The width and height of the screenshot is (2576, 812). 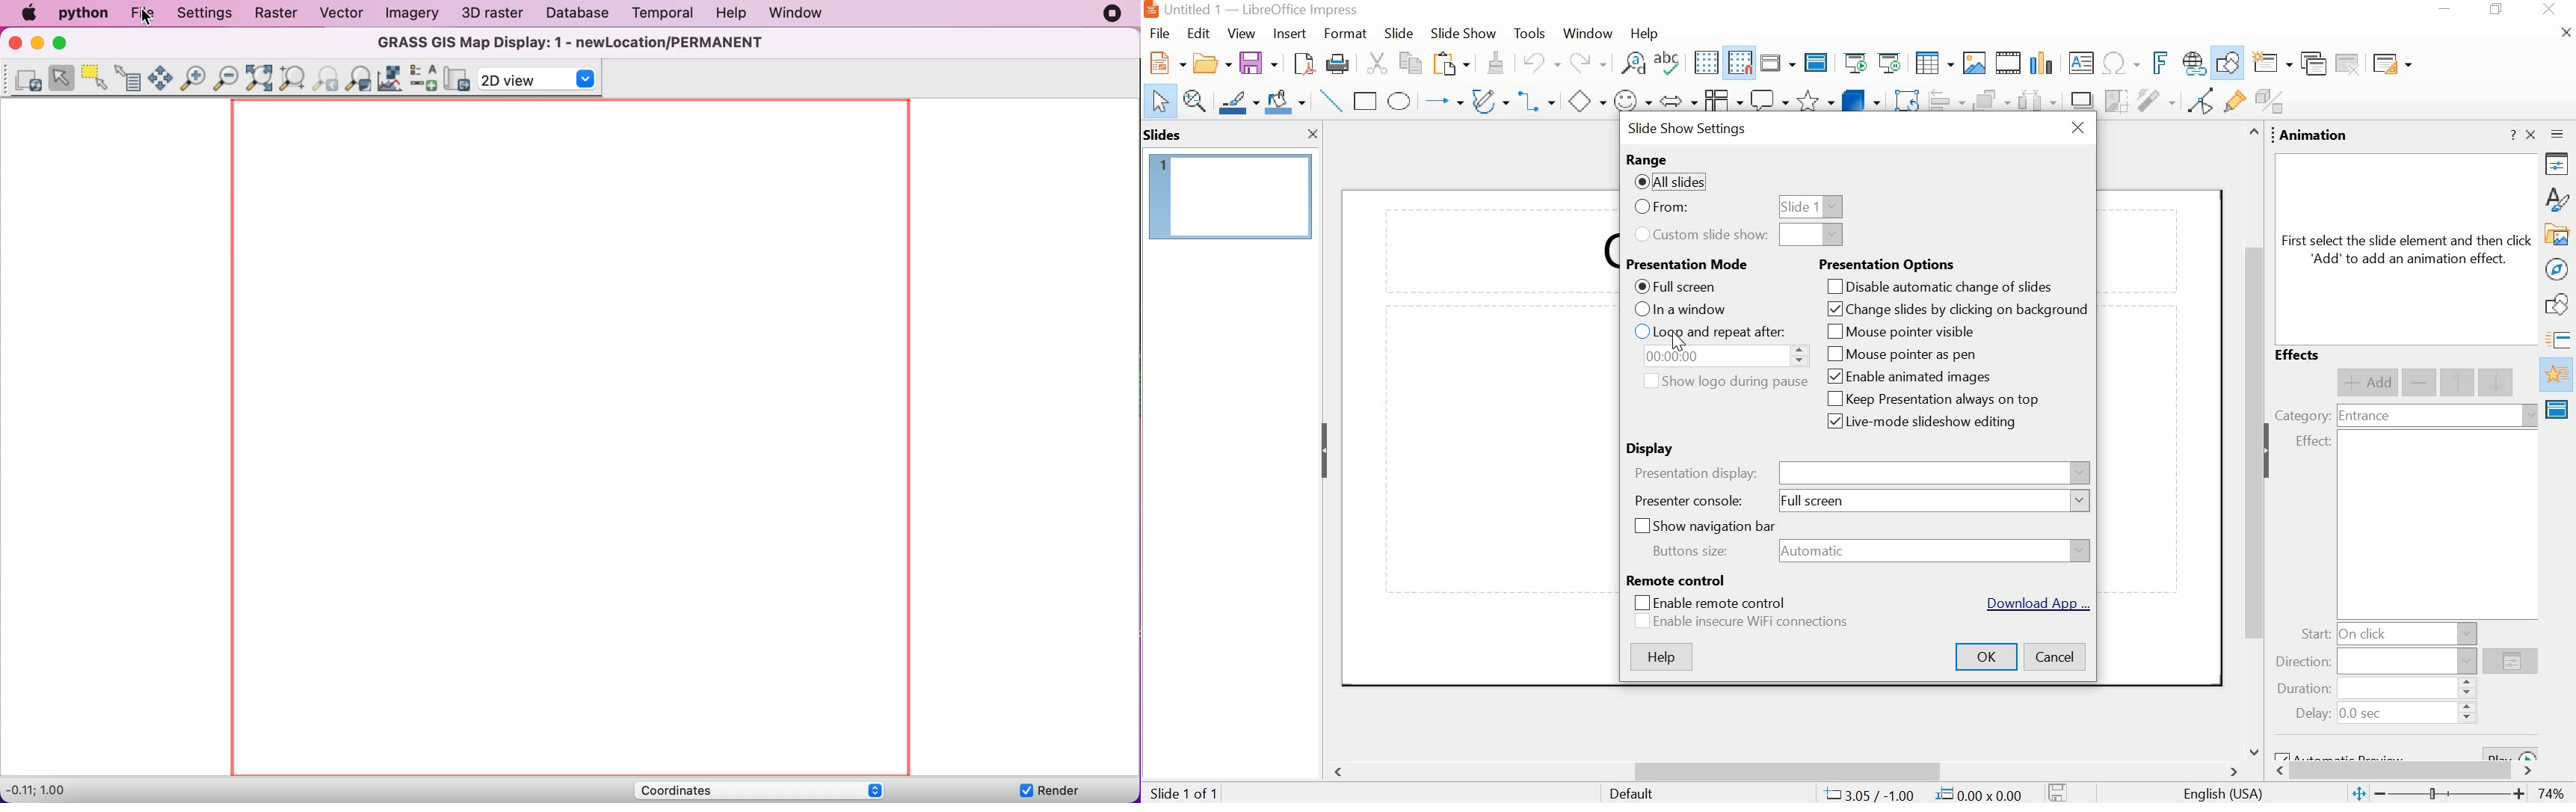 I want to click on new slide, so click(x=2273, y=64).